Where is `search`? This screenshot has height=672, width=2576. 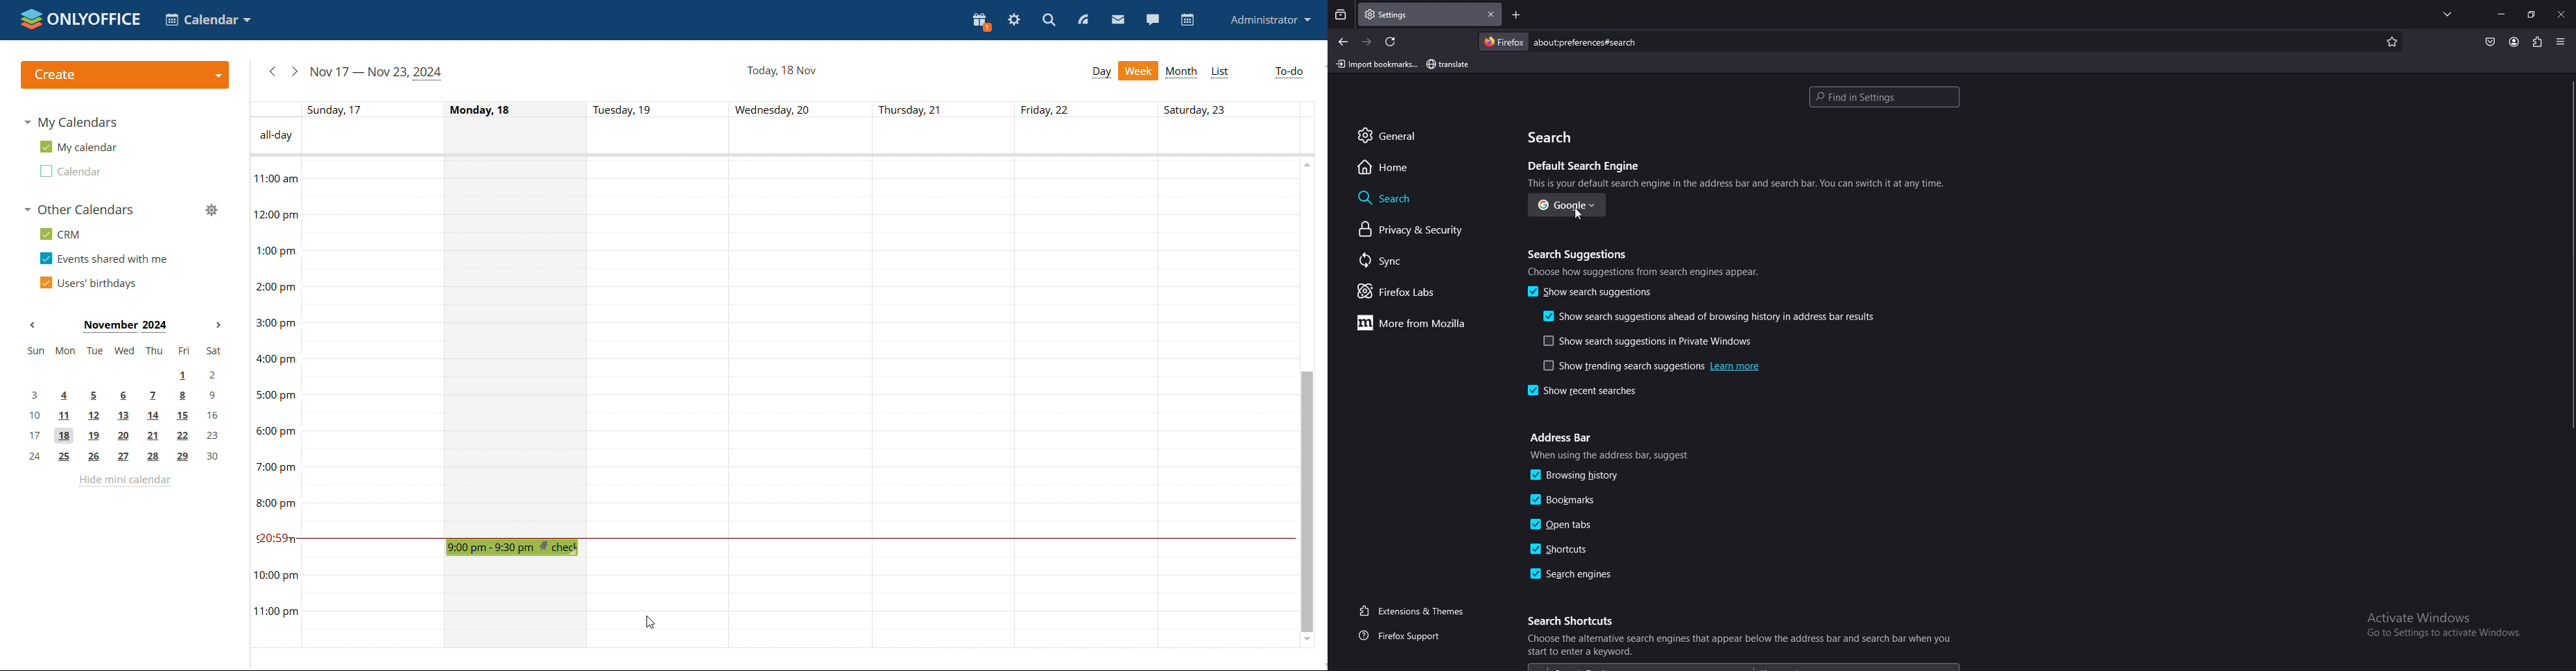 search is located at coordinates (1049, 19).